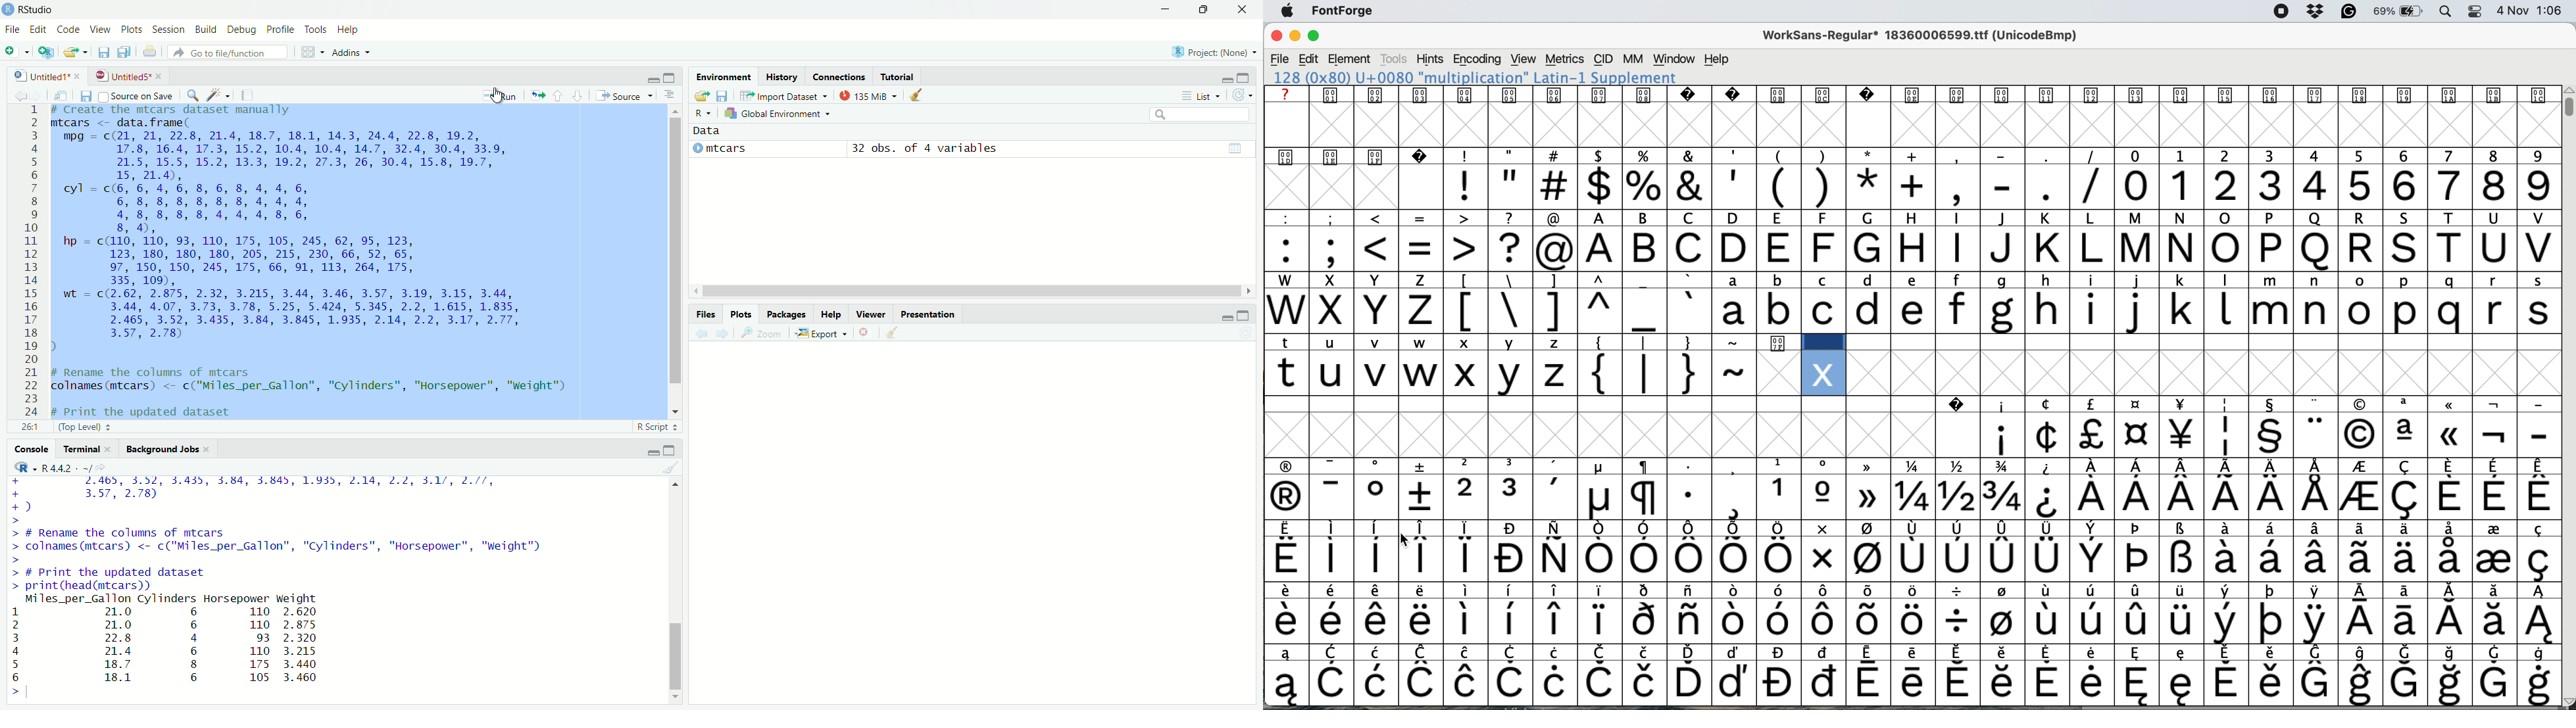  What do you see at coordinates (653, 78) in the screenshot?
I see `minimise` at bounding box center [653, 78].